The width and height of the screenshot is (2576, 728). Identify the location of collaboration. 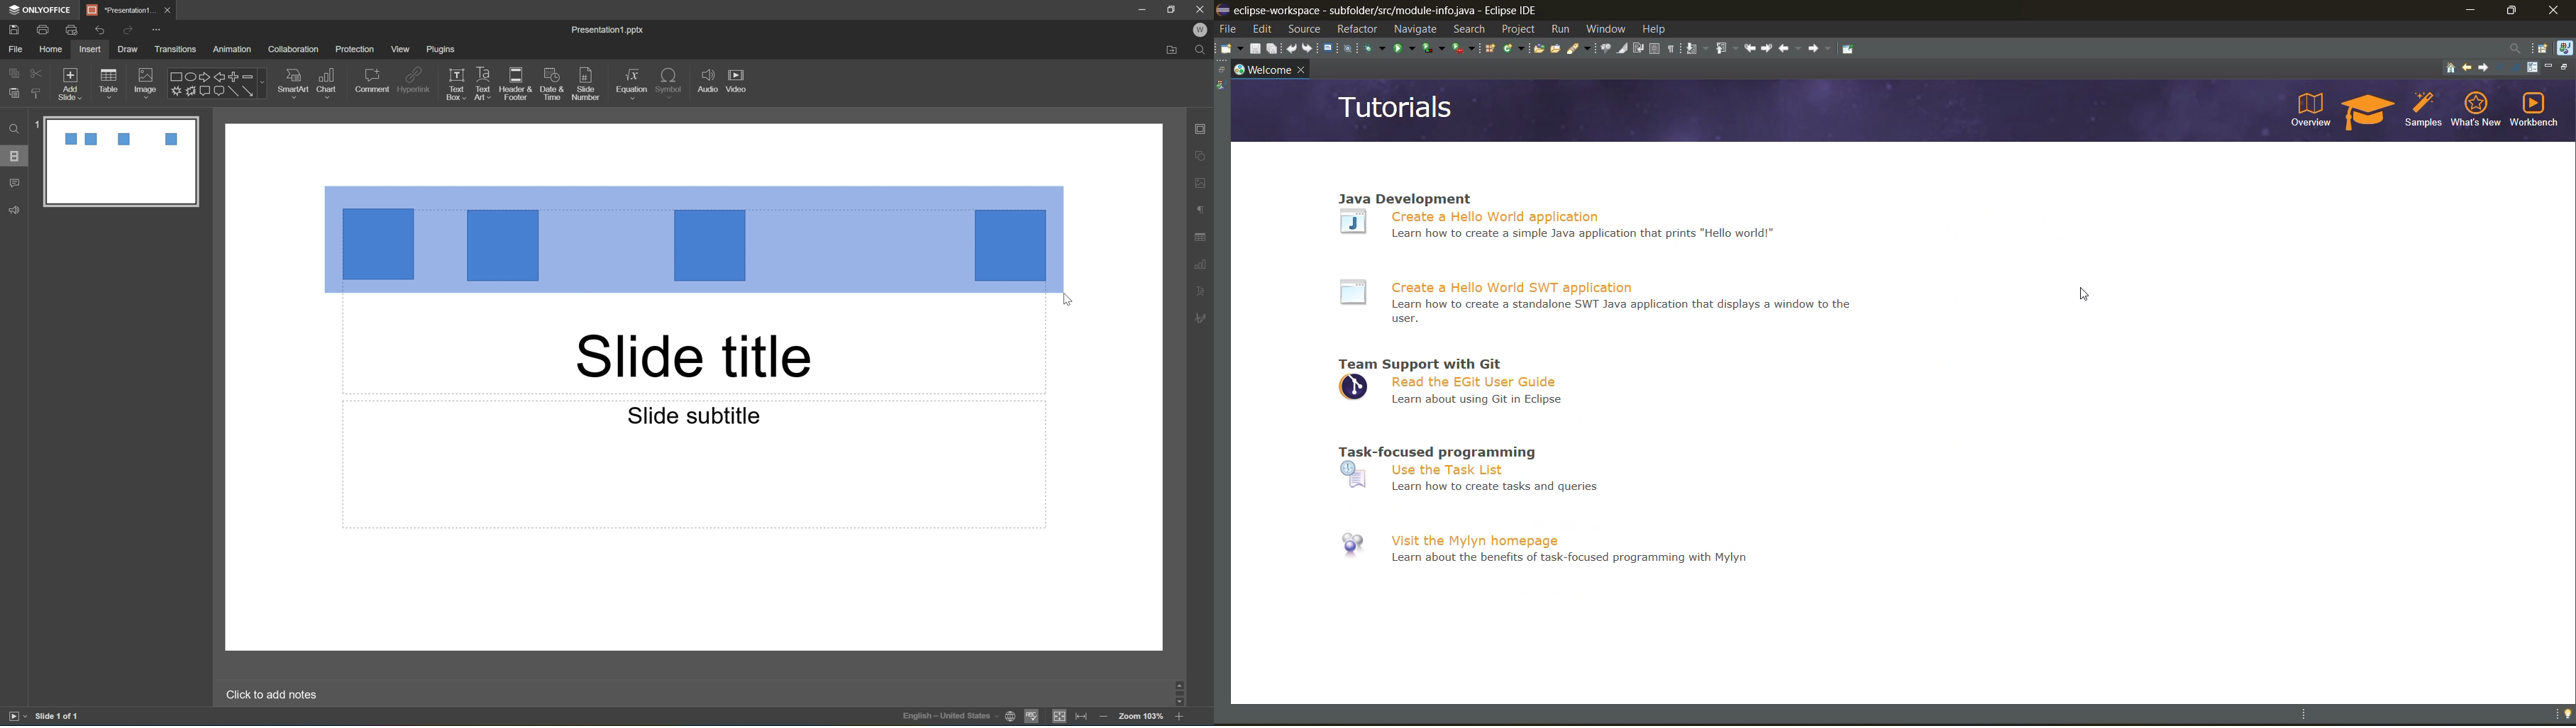
(294, 49).